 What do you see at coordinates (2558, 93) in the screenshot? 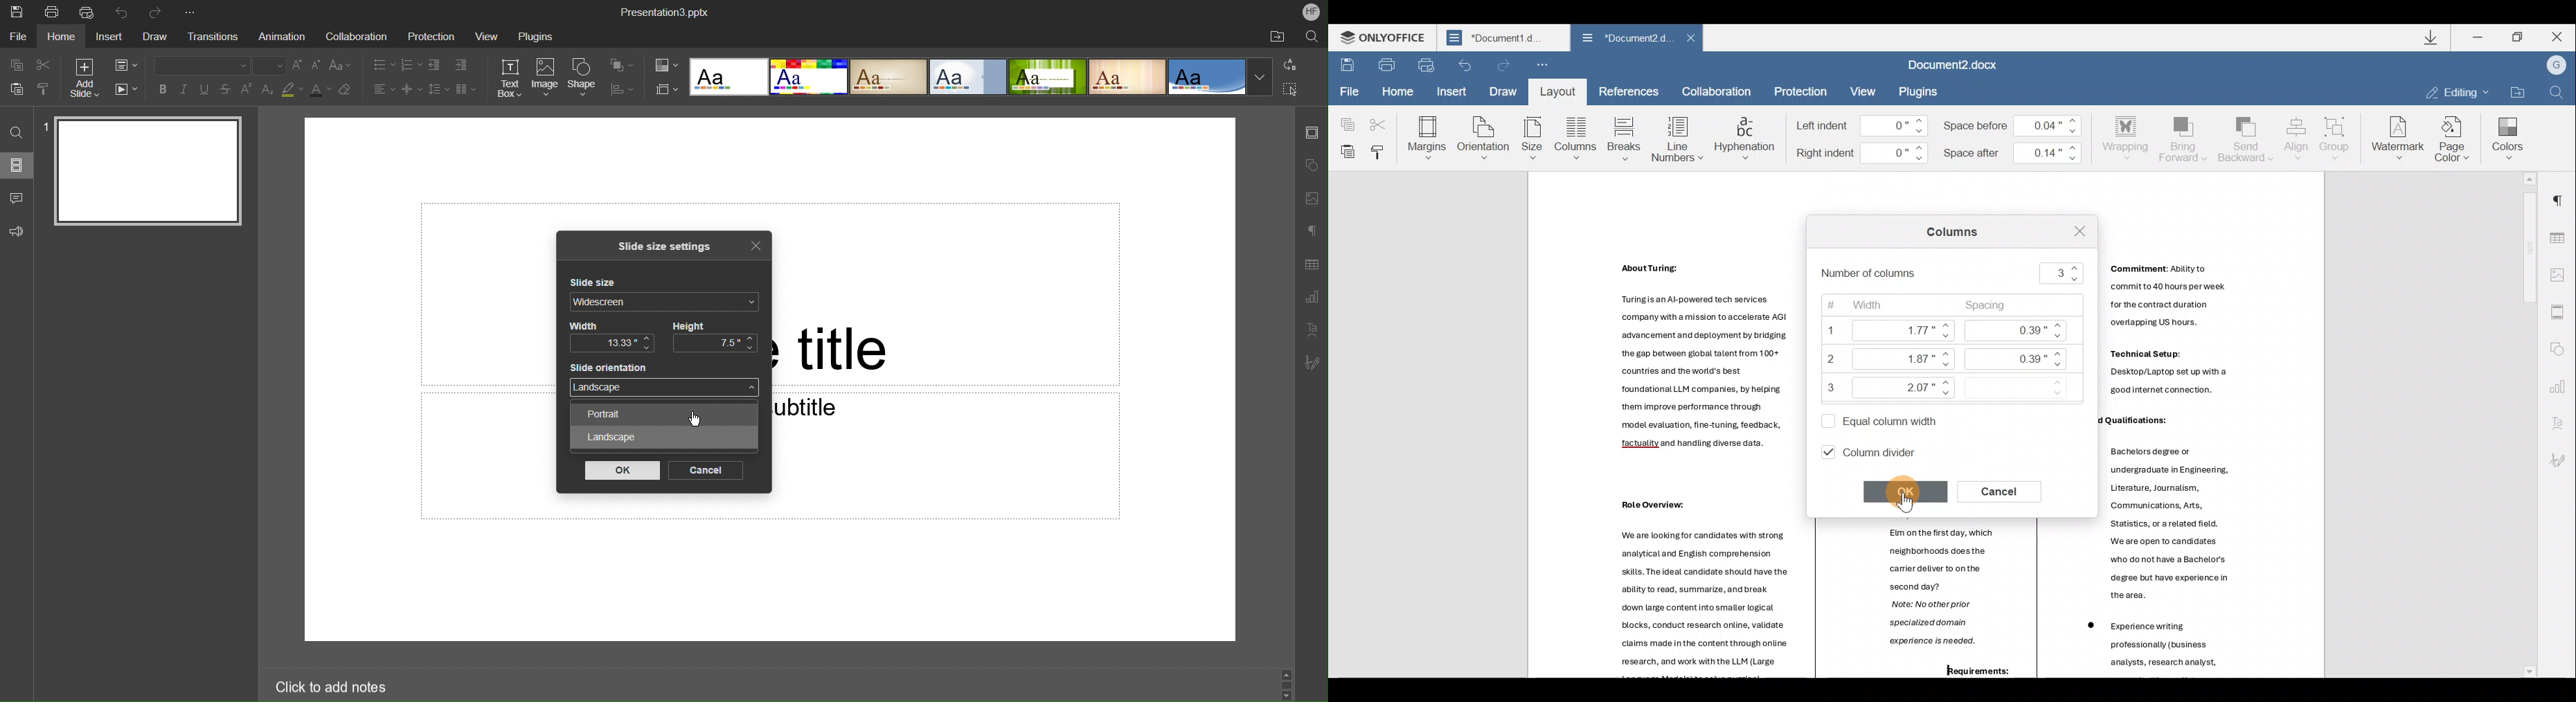
I see `Find` at bounding box center [2558, 93].